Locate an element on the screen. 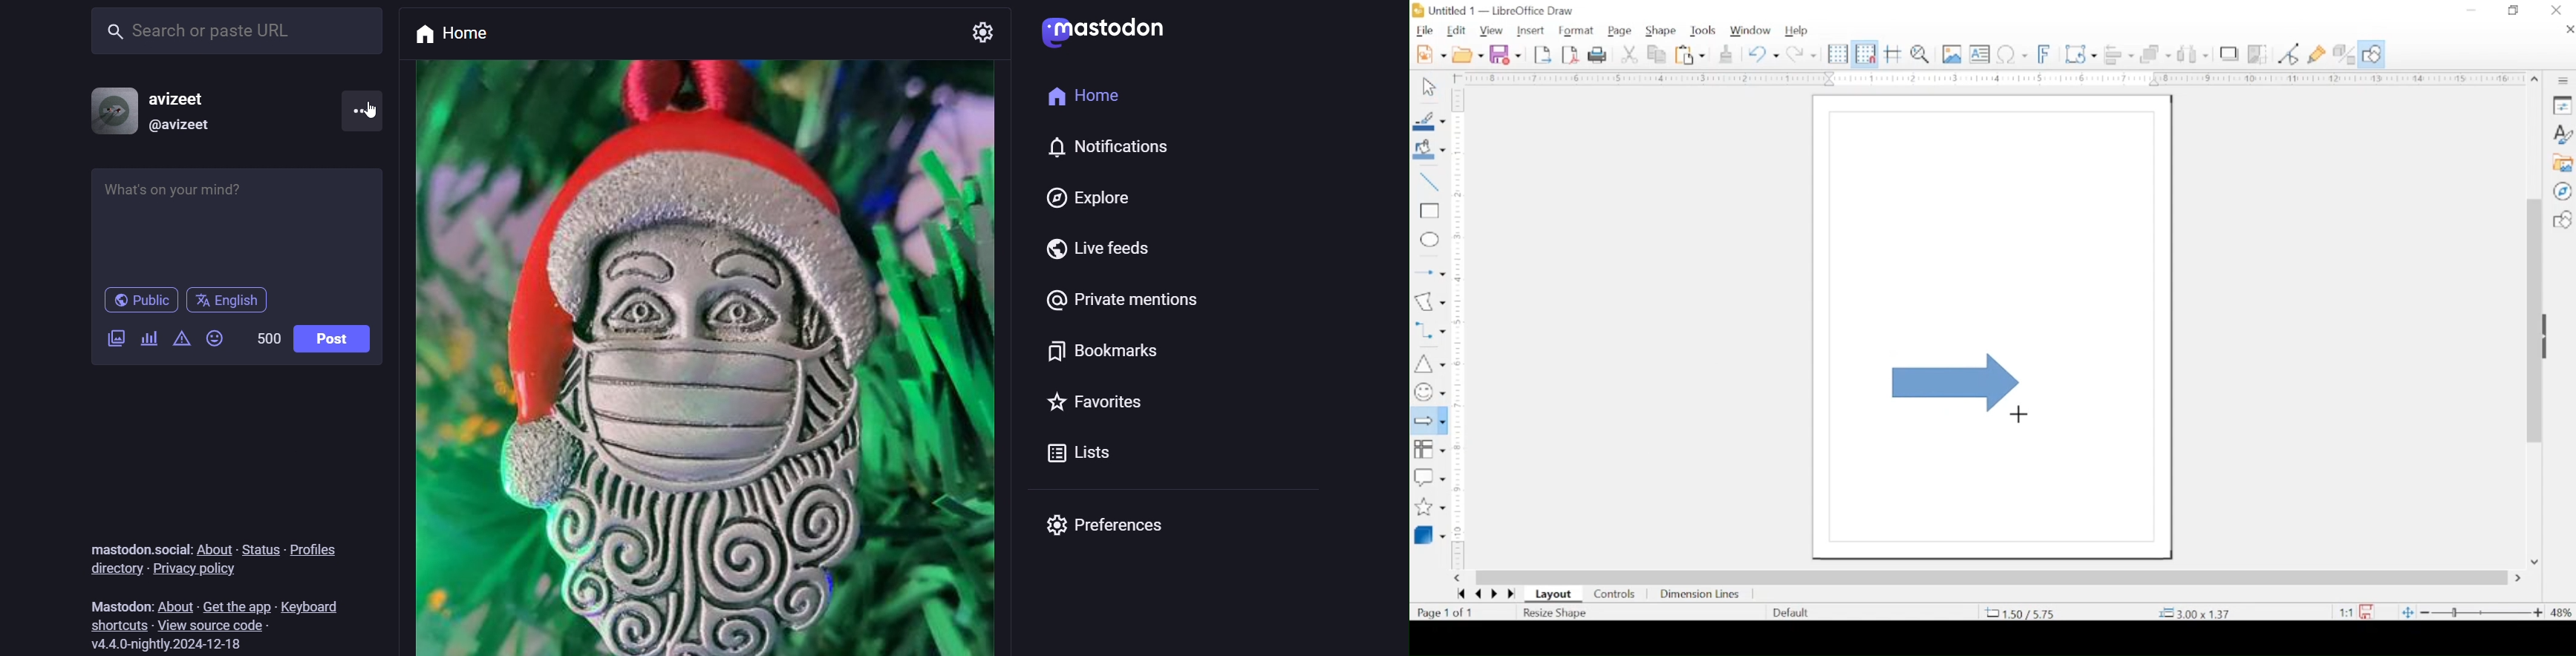  directory is located at coordinates (112, 570).